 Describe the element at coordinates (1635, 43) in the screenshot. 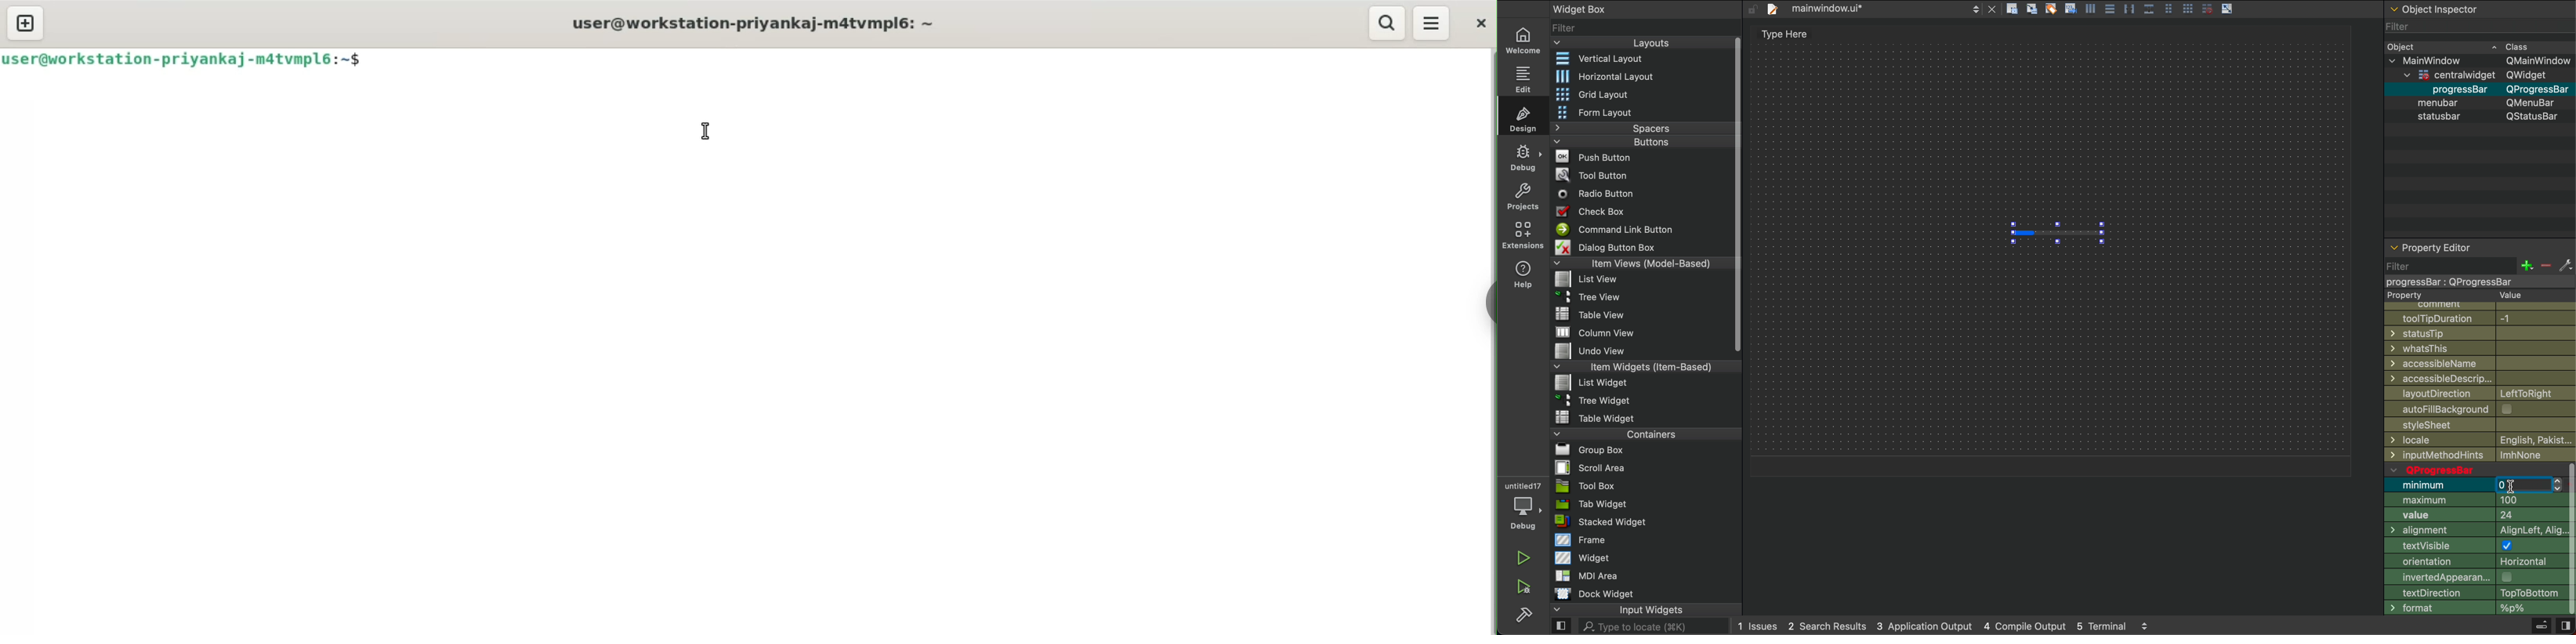

I see `Layout` at that location.